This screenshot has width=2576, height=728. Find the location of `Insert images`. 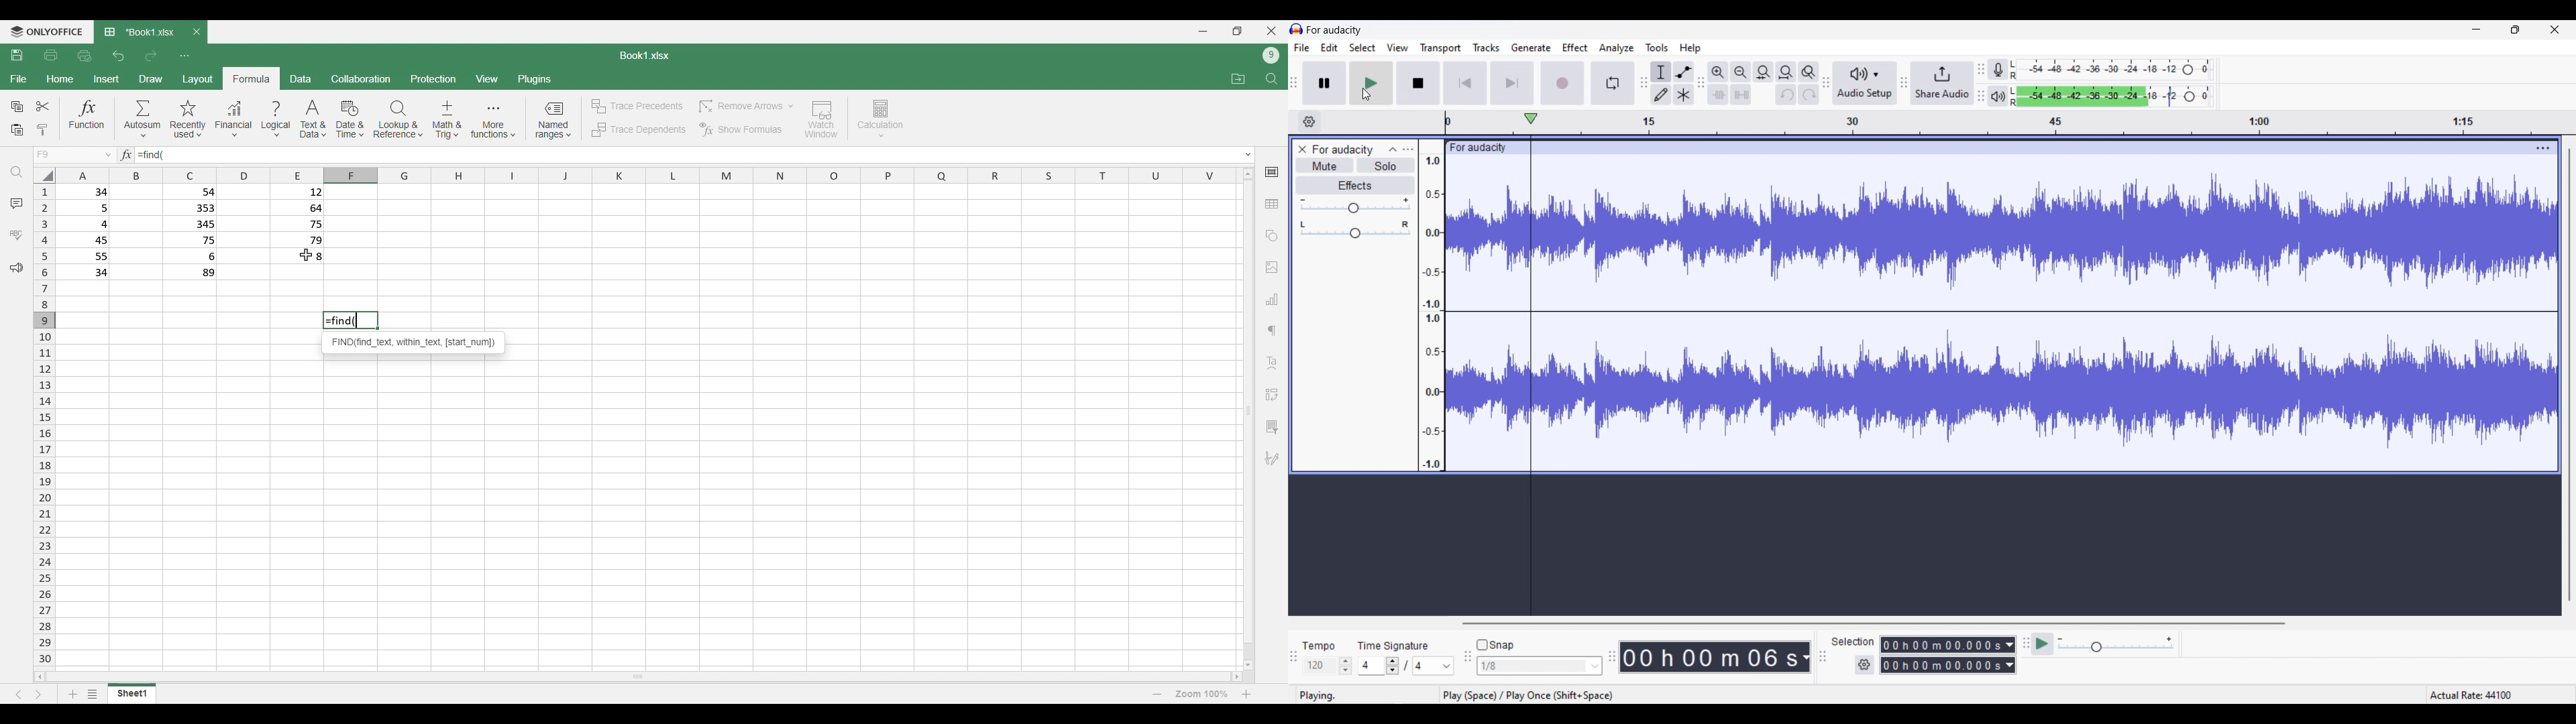

Insert images is located at coordinates (1272, 267).